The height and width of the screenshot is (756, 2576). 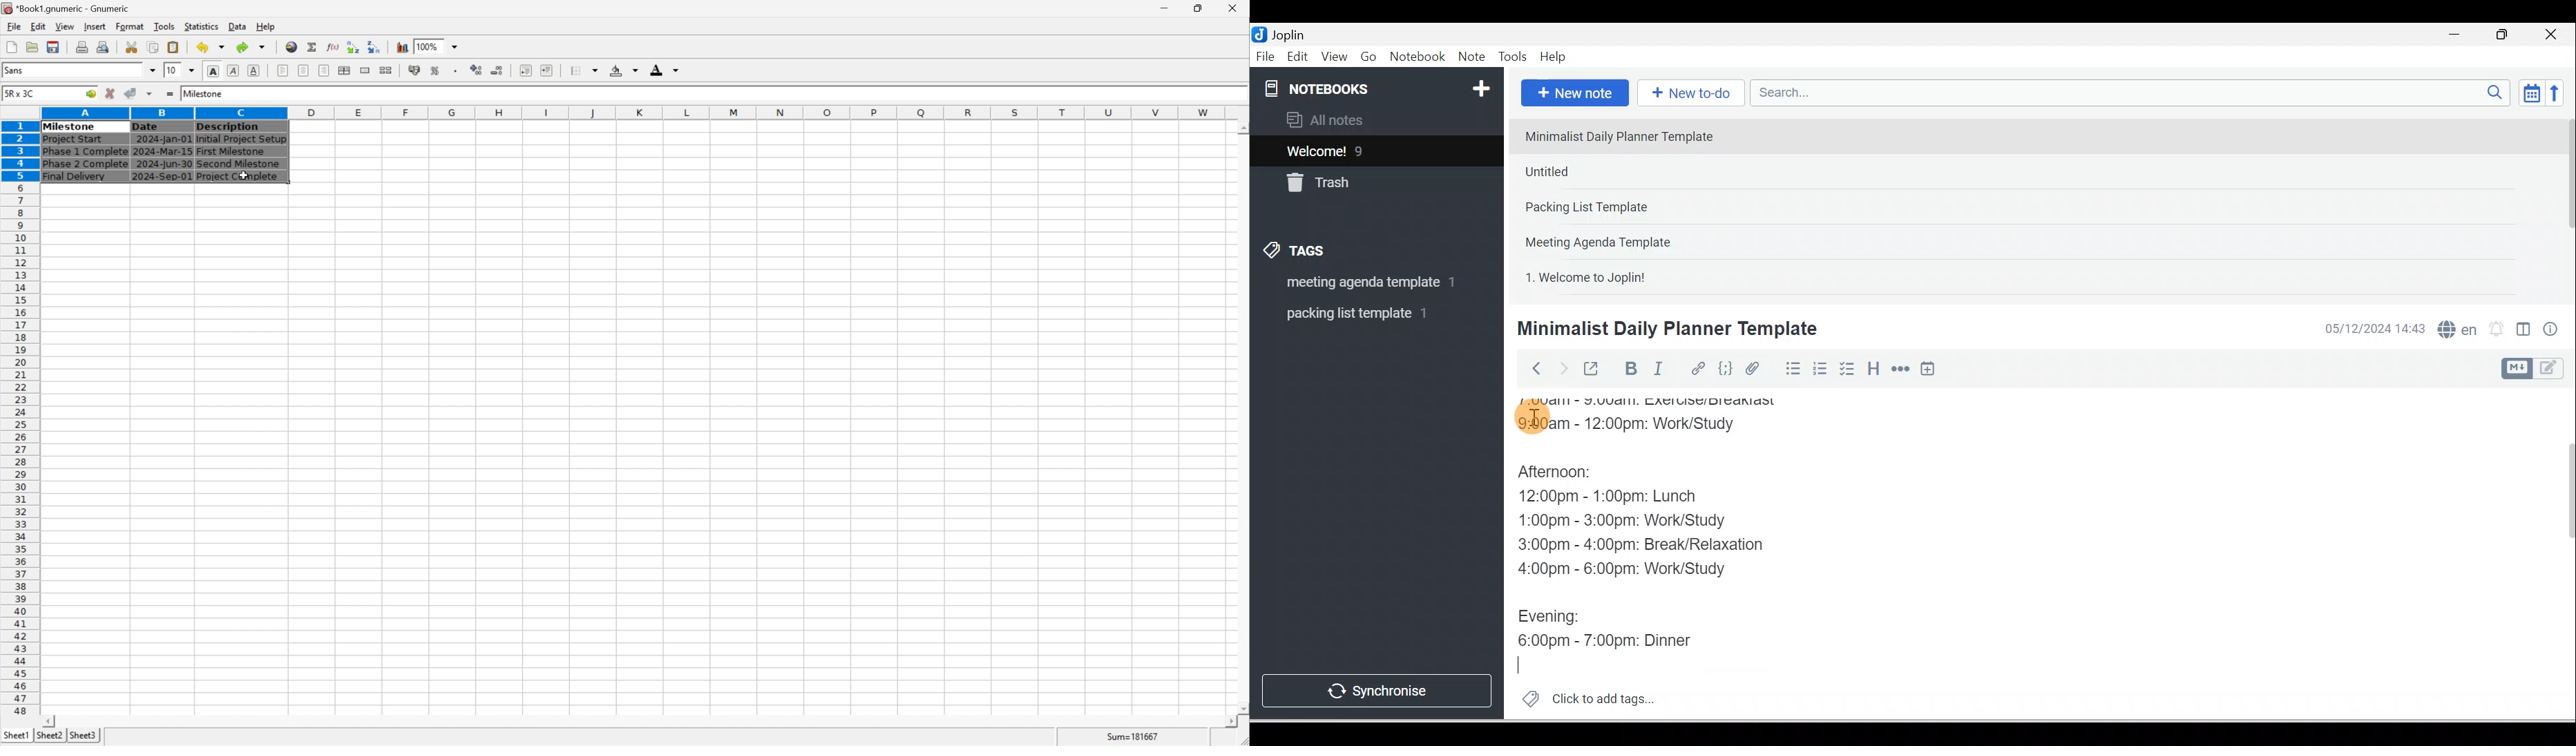 What do you see at coordinates (1638, 427) in the screenshot?
I see `9:00am - 12:00pm: Work/Study` at bounding box center [1638, 427].